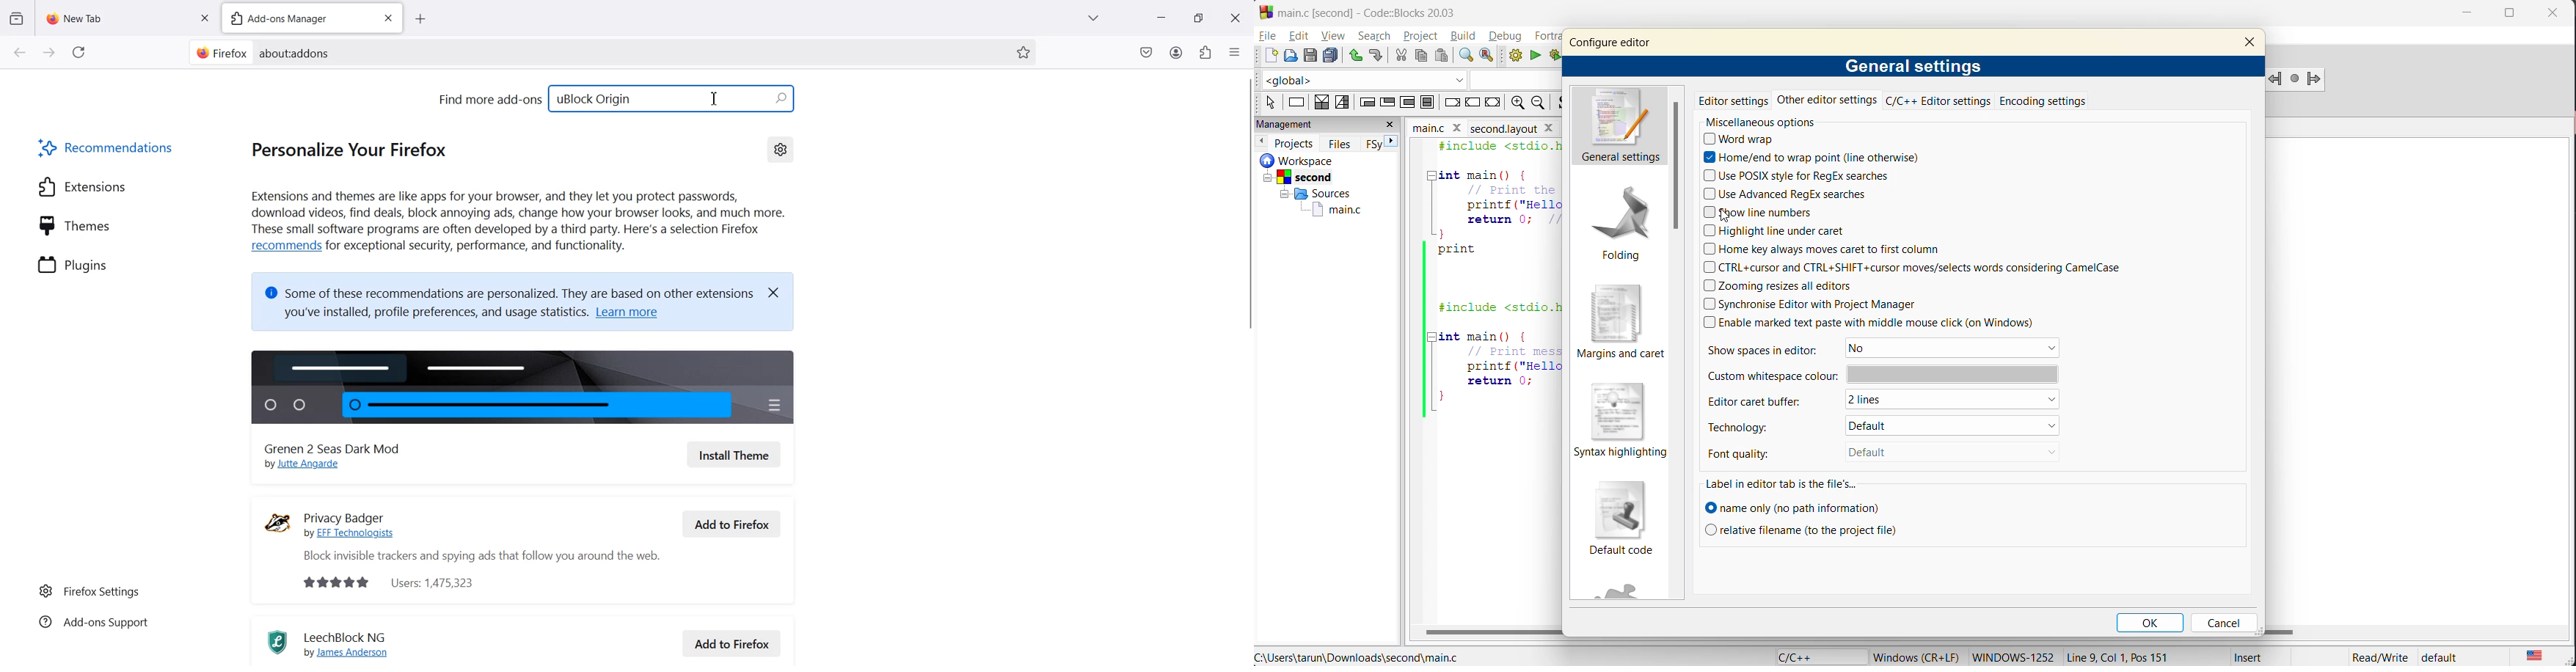 The height and width of the screenshot is (672, 2576). What do you see at coordinates (1804, 175) in the screenshot?
I see `use POSIX style for regex searches` at bounding box center [1804, 175].